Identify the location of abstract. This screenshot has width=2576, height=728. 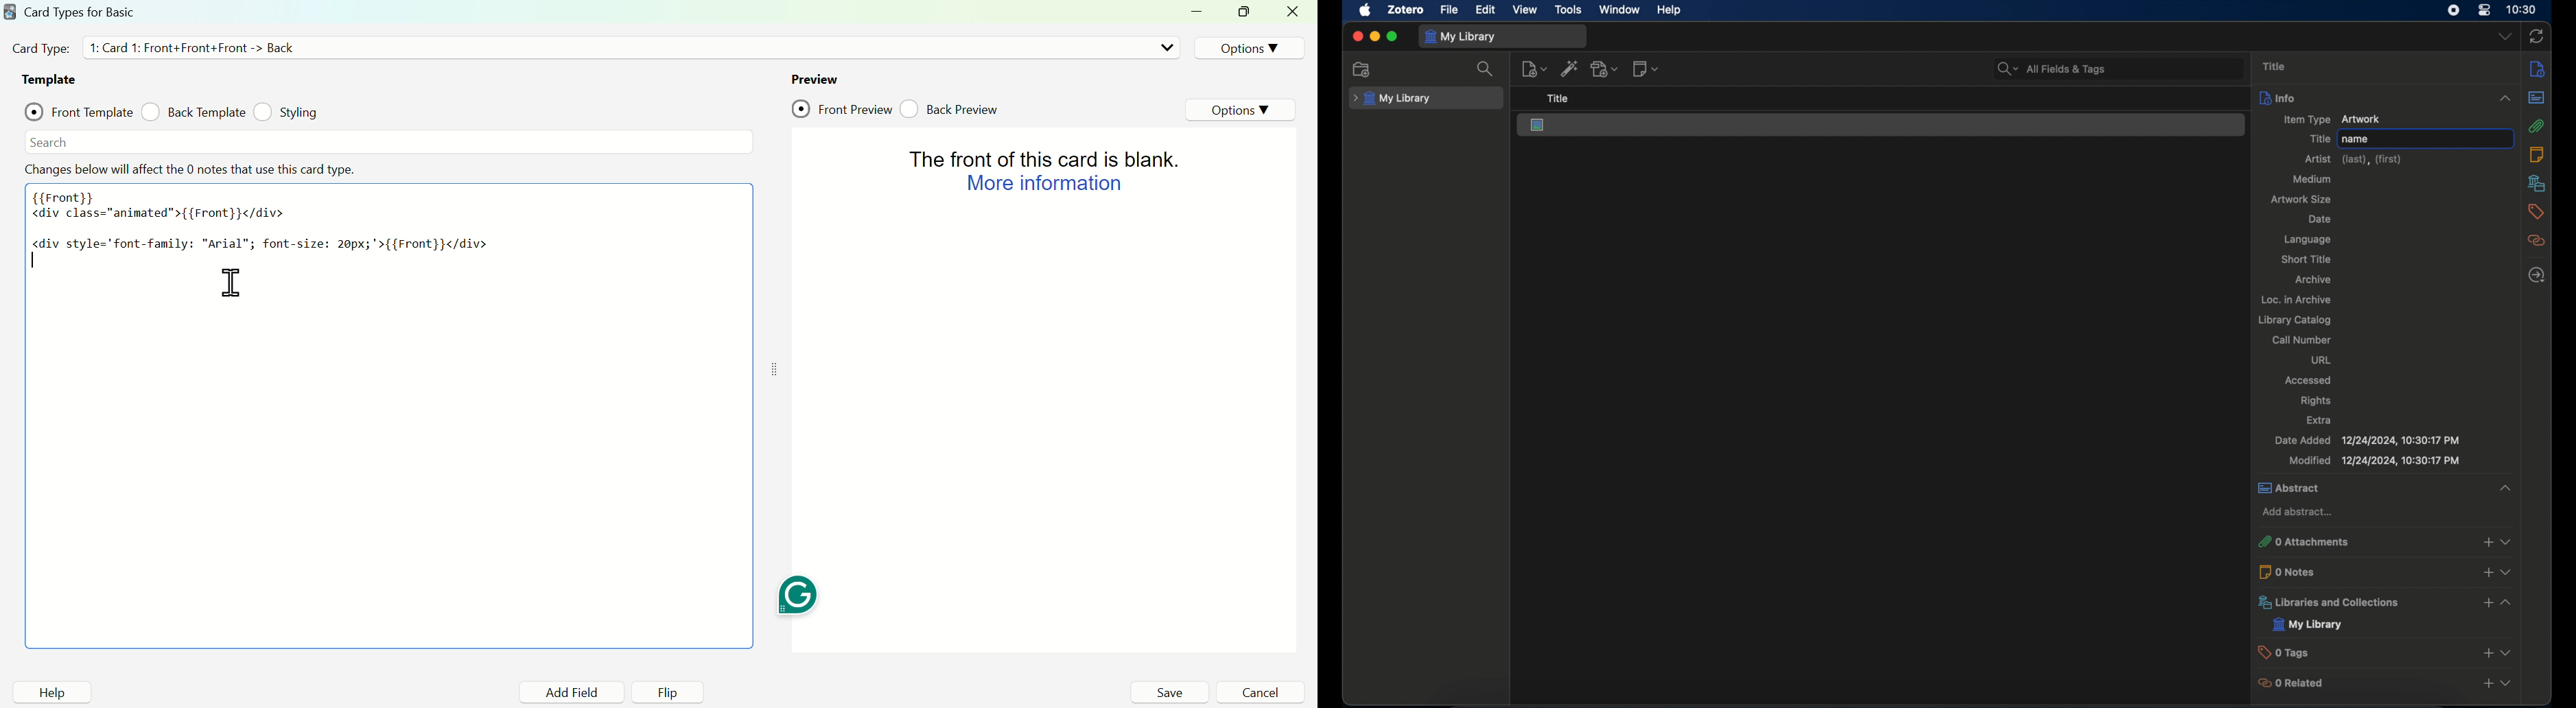
(2312, 488).